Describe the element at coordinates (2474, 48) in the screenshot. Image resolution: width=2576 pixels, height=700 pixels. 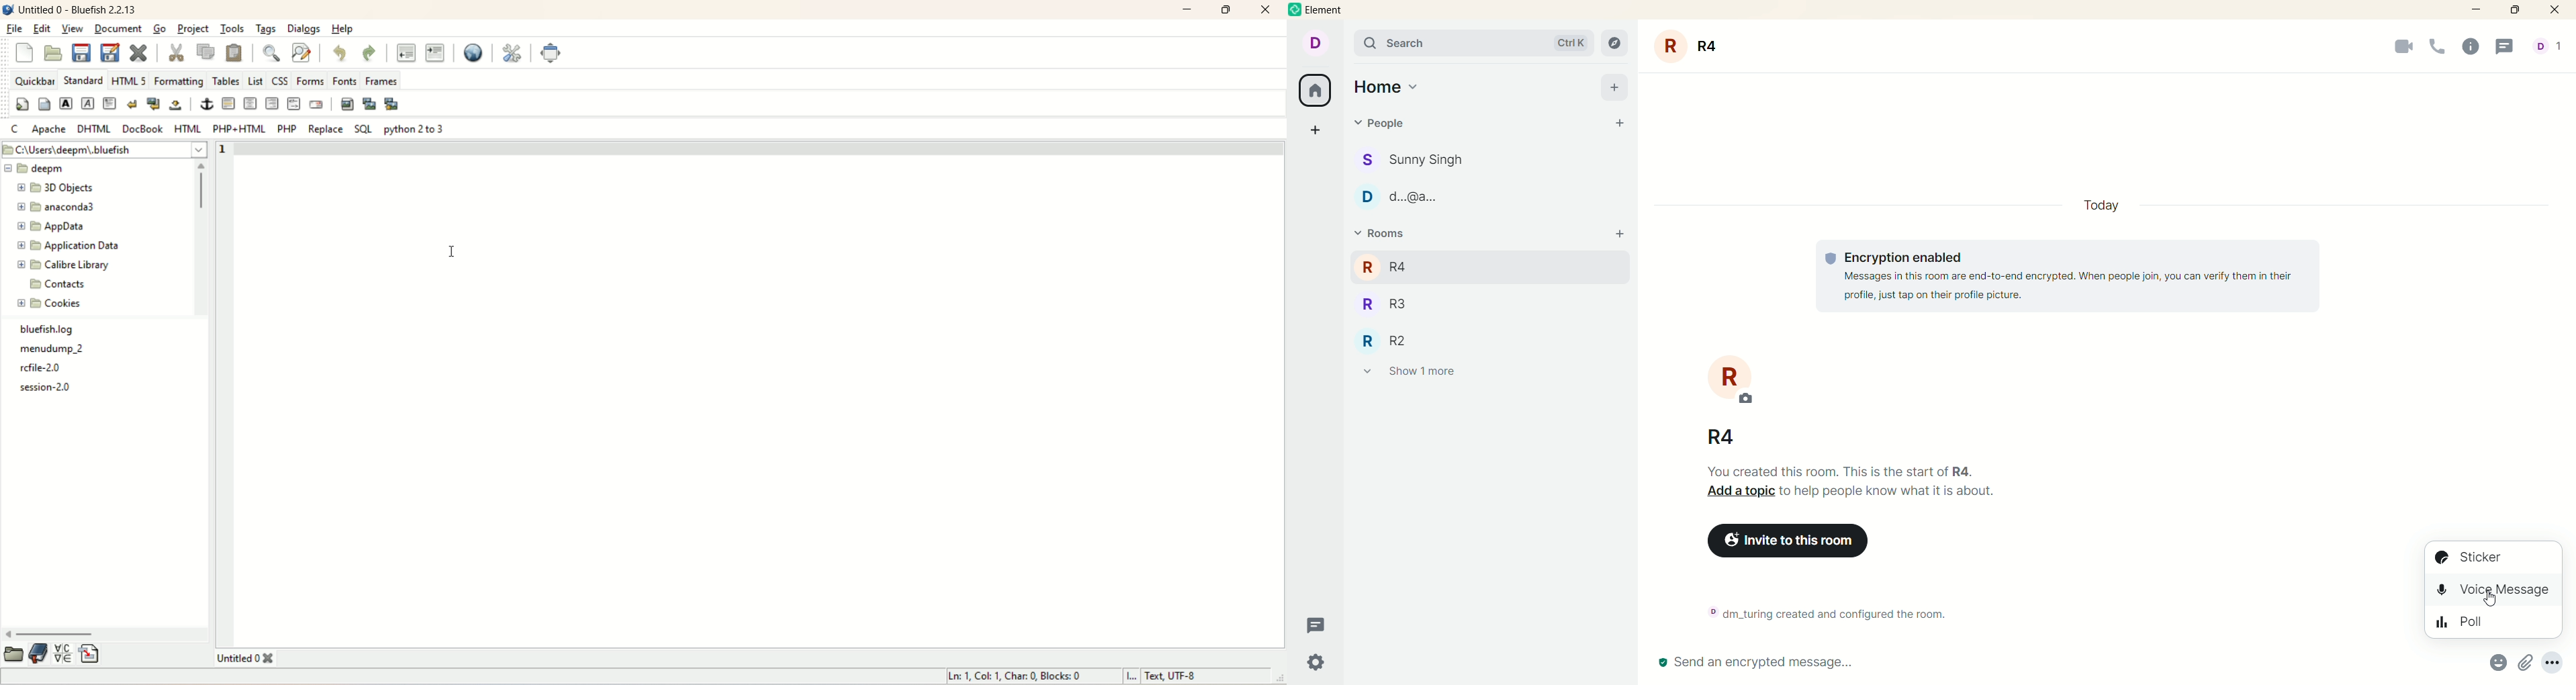
I see `room info` at that location.